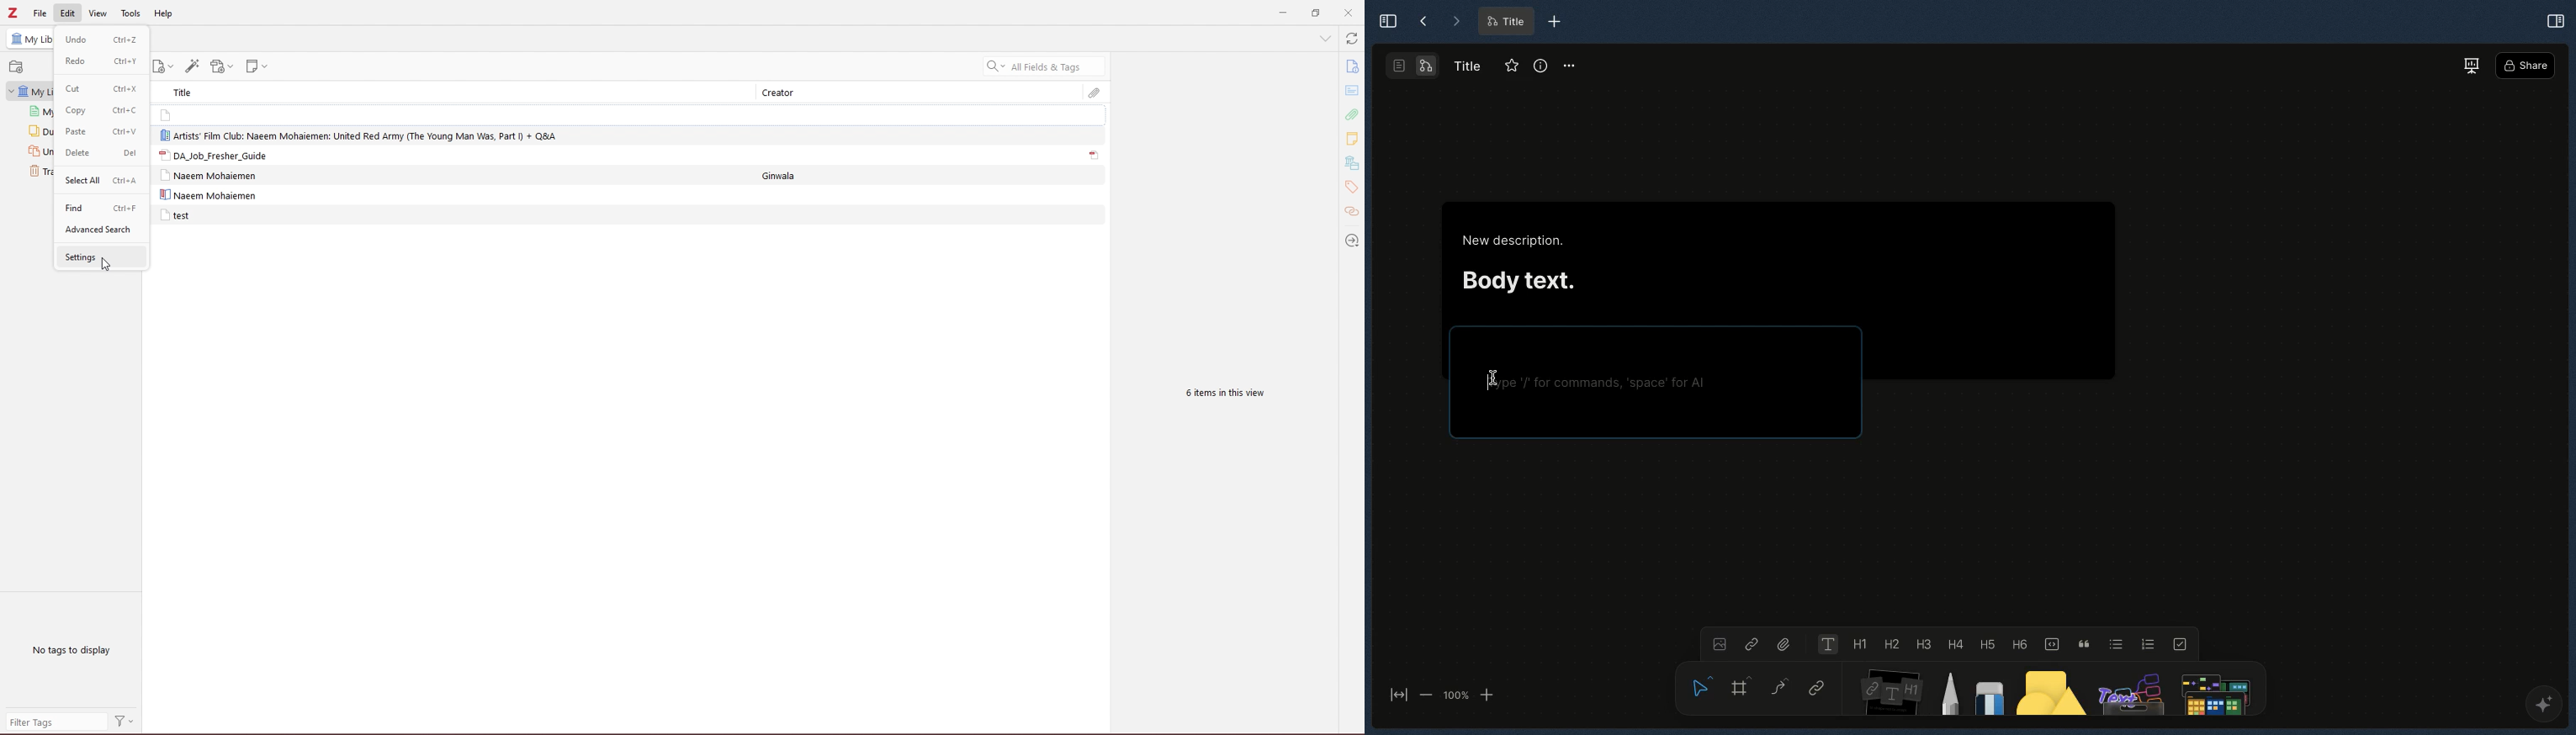 The image size is (2576, 756). Describe the element at coordinates (1095, 93) in the screenshot. I see `attachment` at that location.